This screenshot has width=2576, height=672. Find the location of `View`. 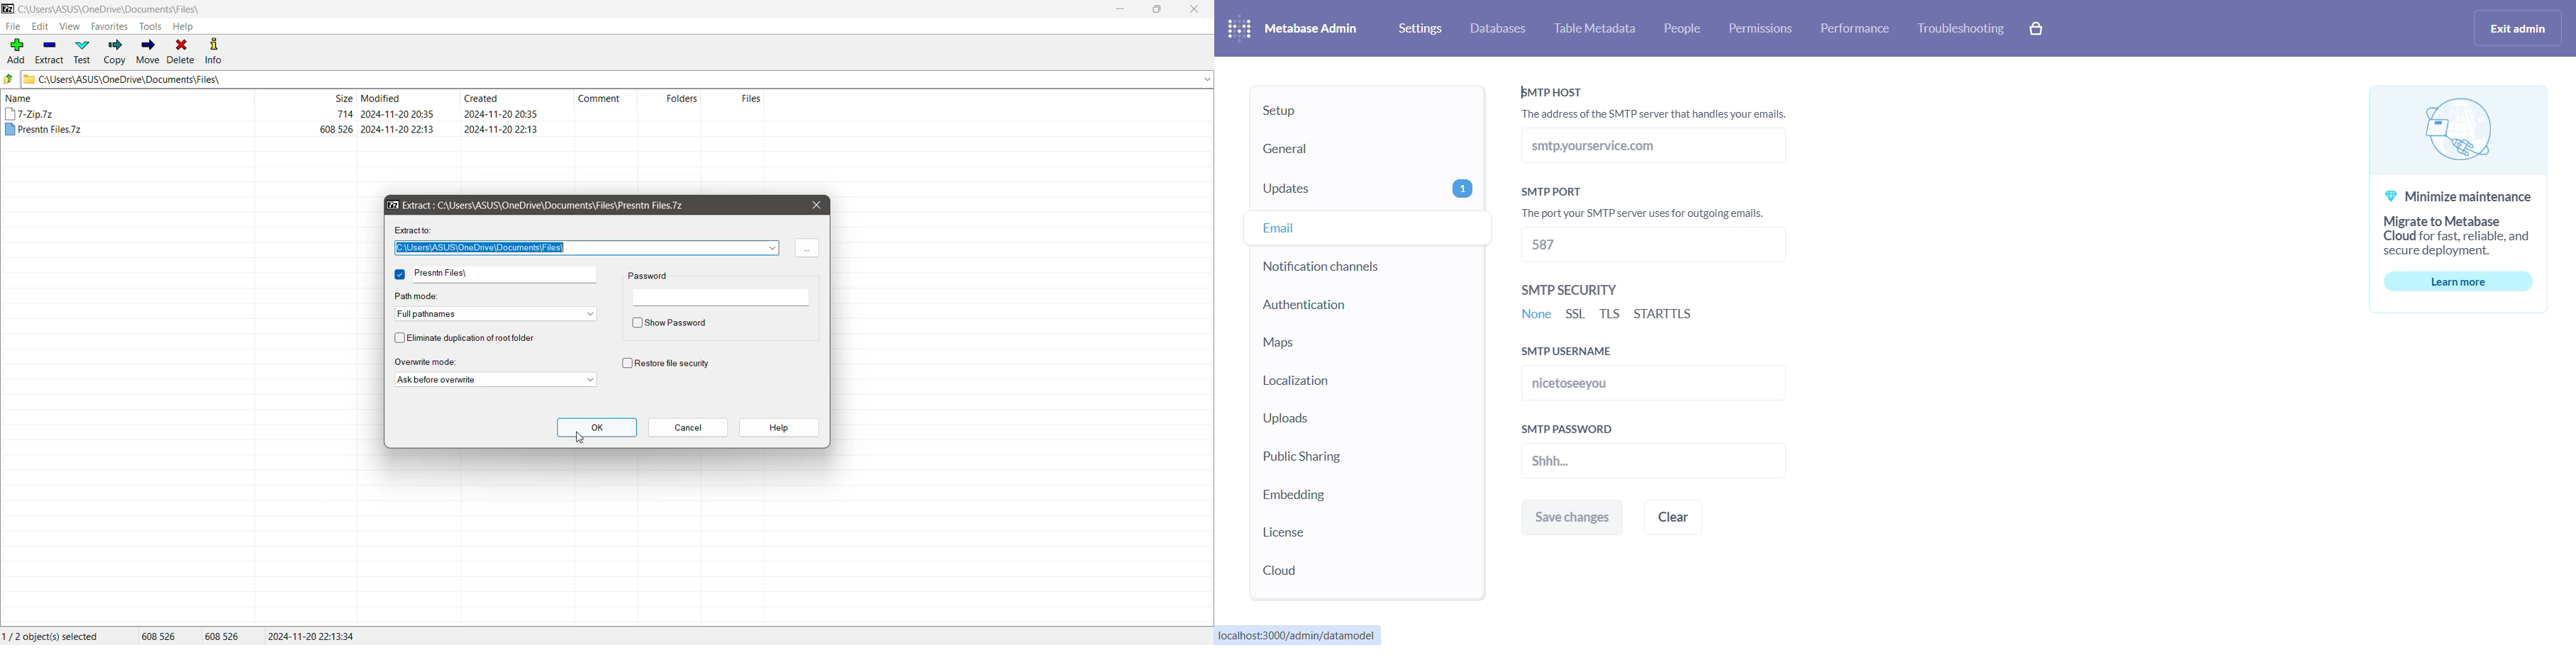

View is located at coordinates (70, 26).